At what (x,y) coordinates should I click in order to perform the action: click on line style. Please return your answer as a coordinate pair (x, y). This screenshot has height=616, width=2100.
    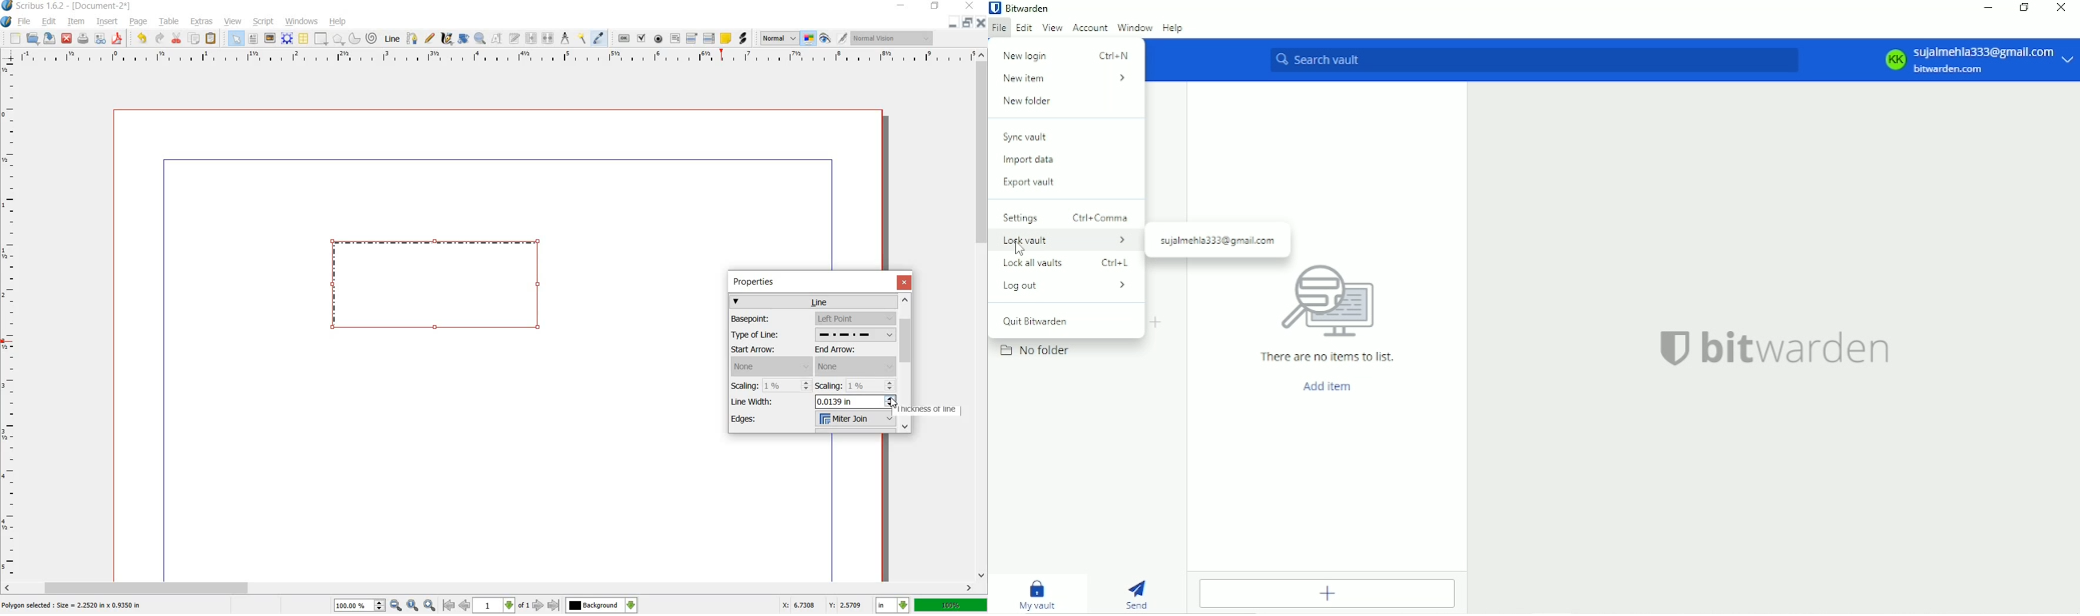
    Looking at the image, I should click on (854, 335).